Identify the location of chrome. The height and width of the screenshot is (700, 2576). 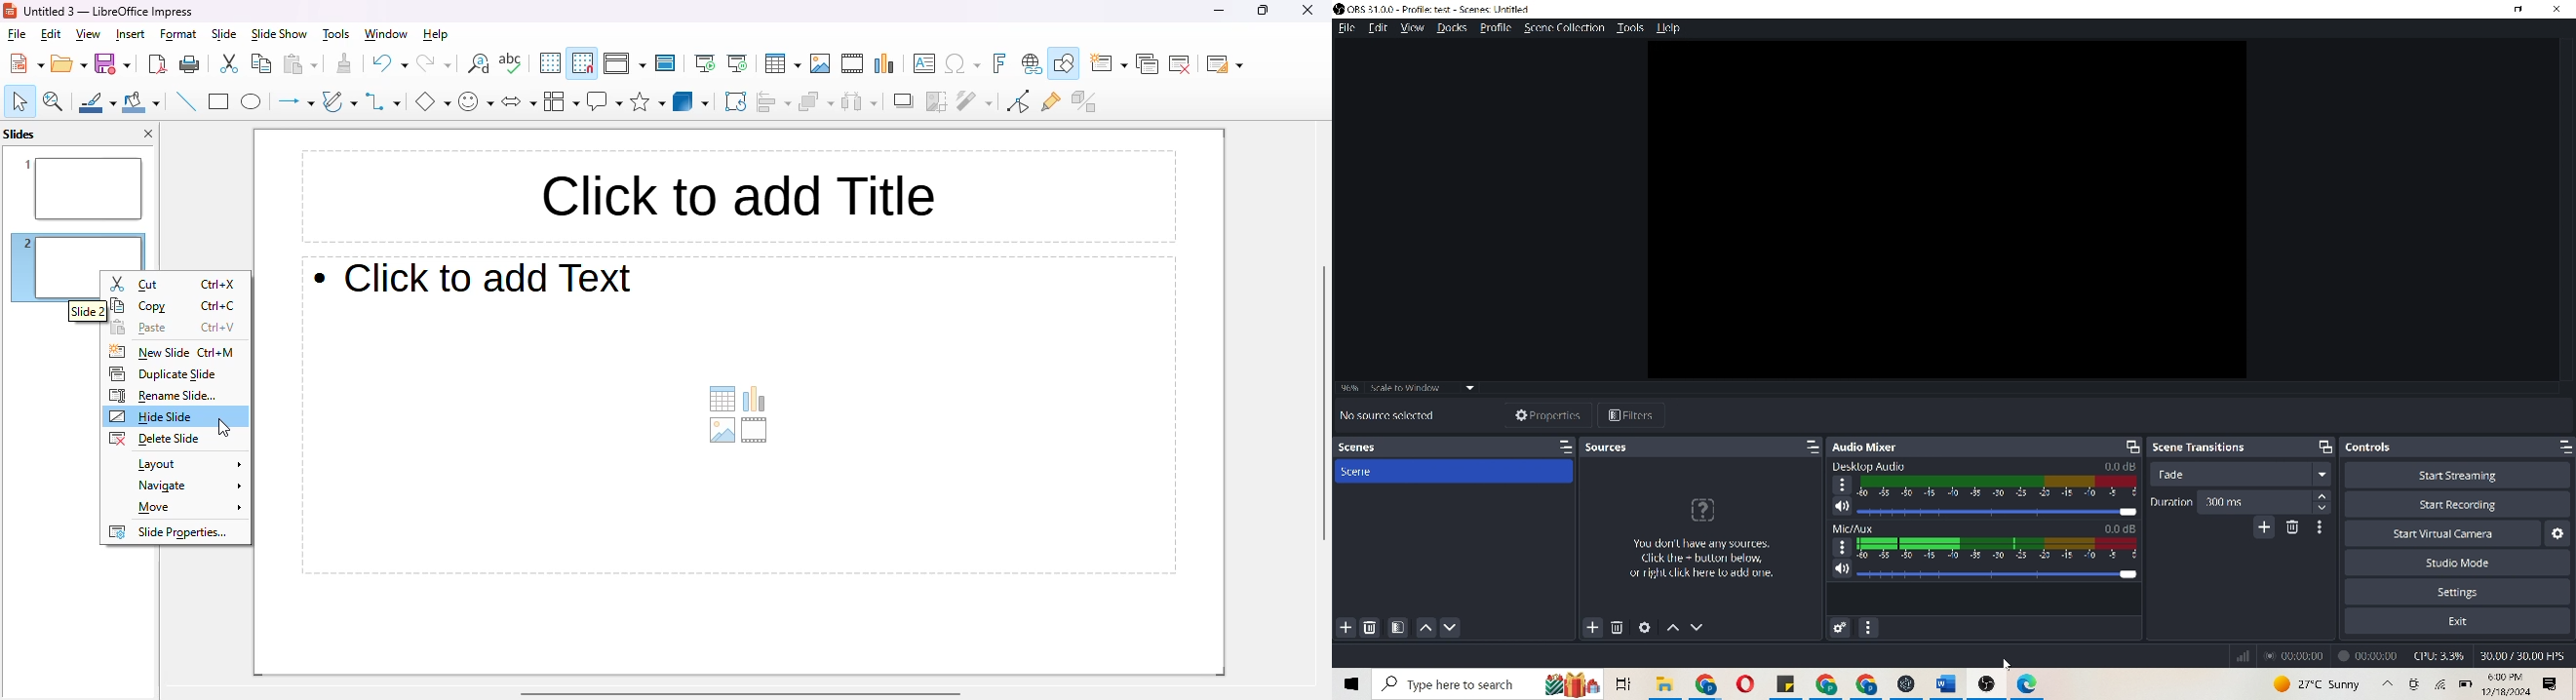
(1710, 684).